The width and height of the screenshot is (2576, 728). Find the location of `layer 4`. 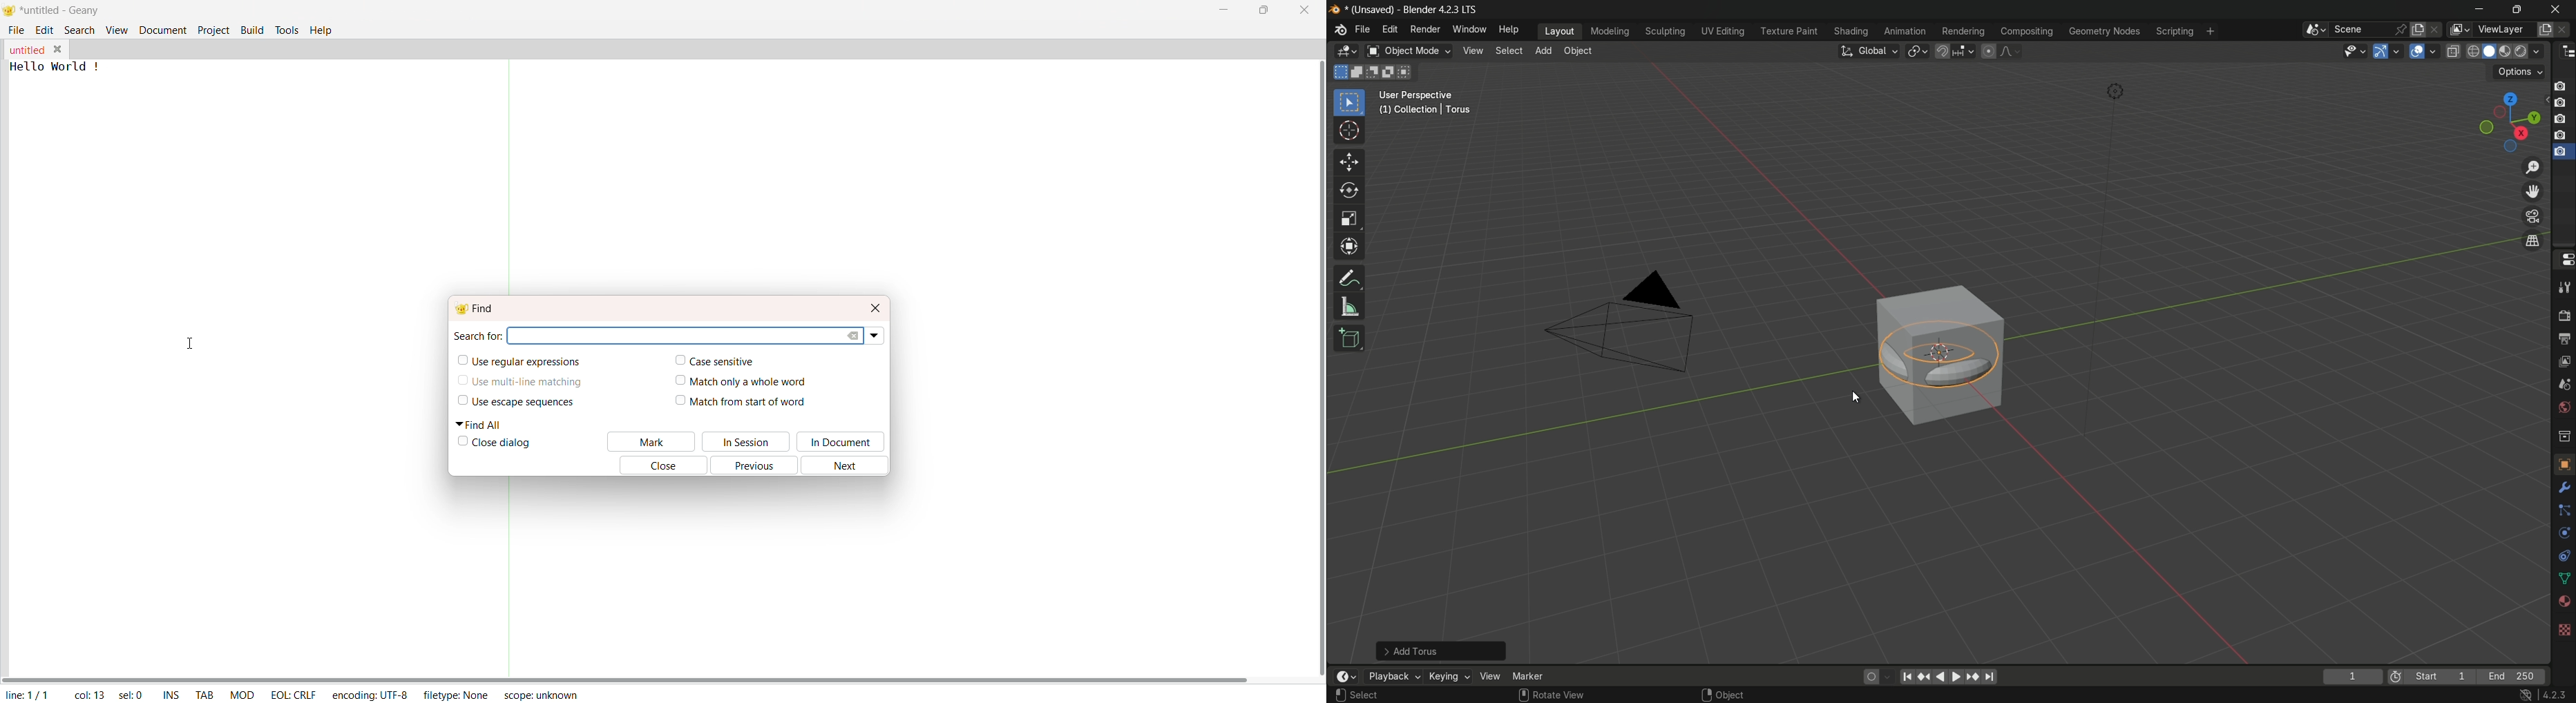

layer 4 is located at coordinates (2562, 135).